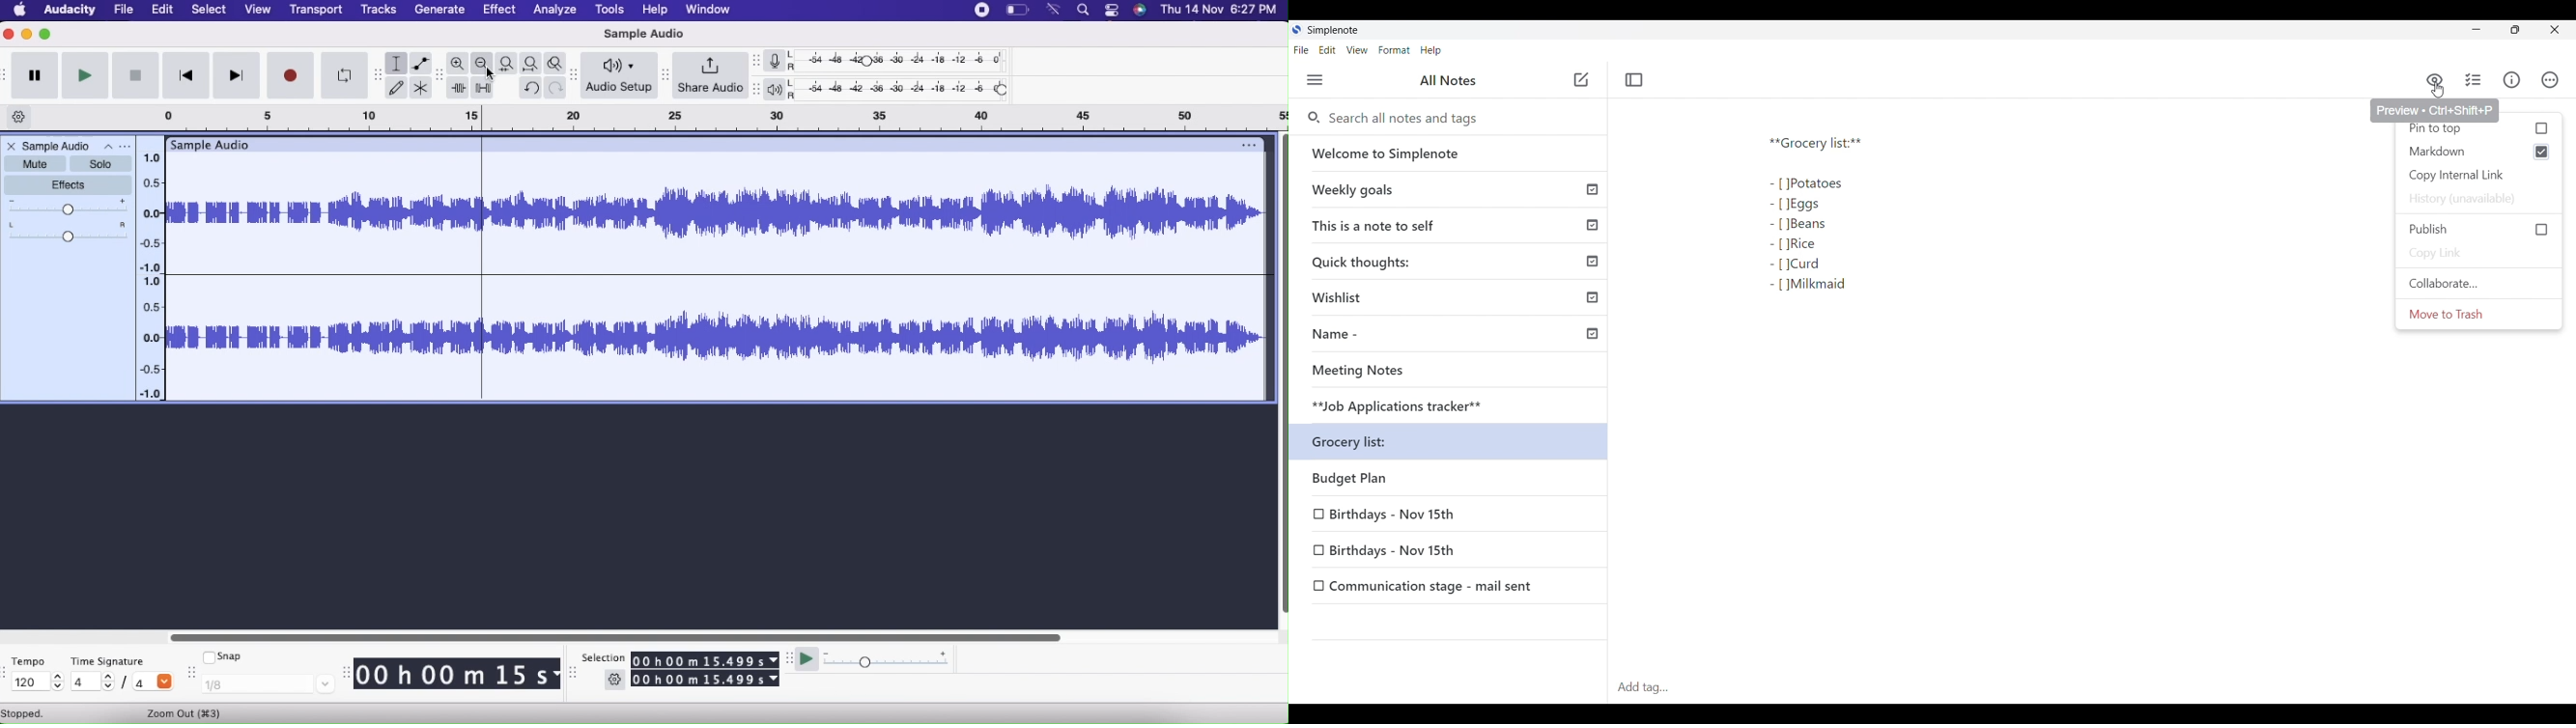 This screenshot has height=728, width=2576. Describe the element at coordinates (532, 64) in the screenshot. I see `Fit Project to width` at that location.